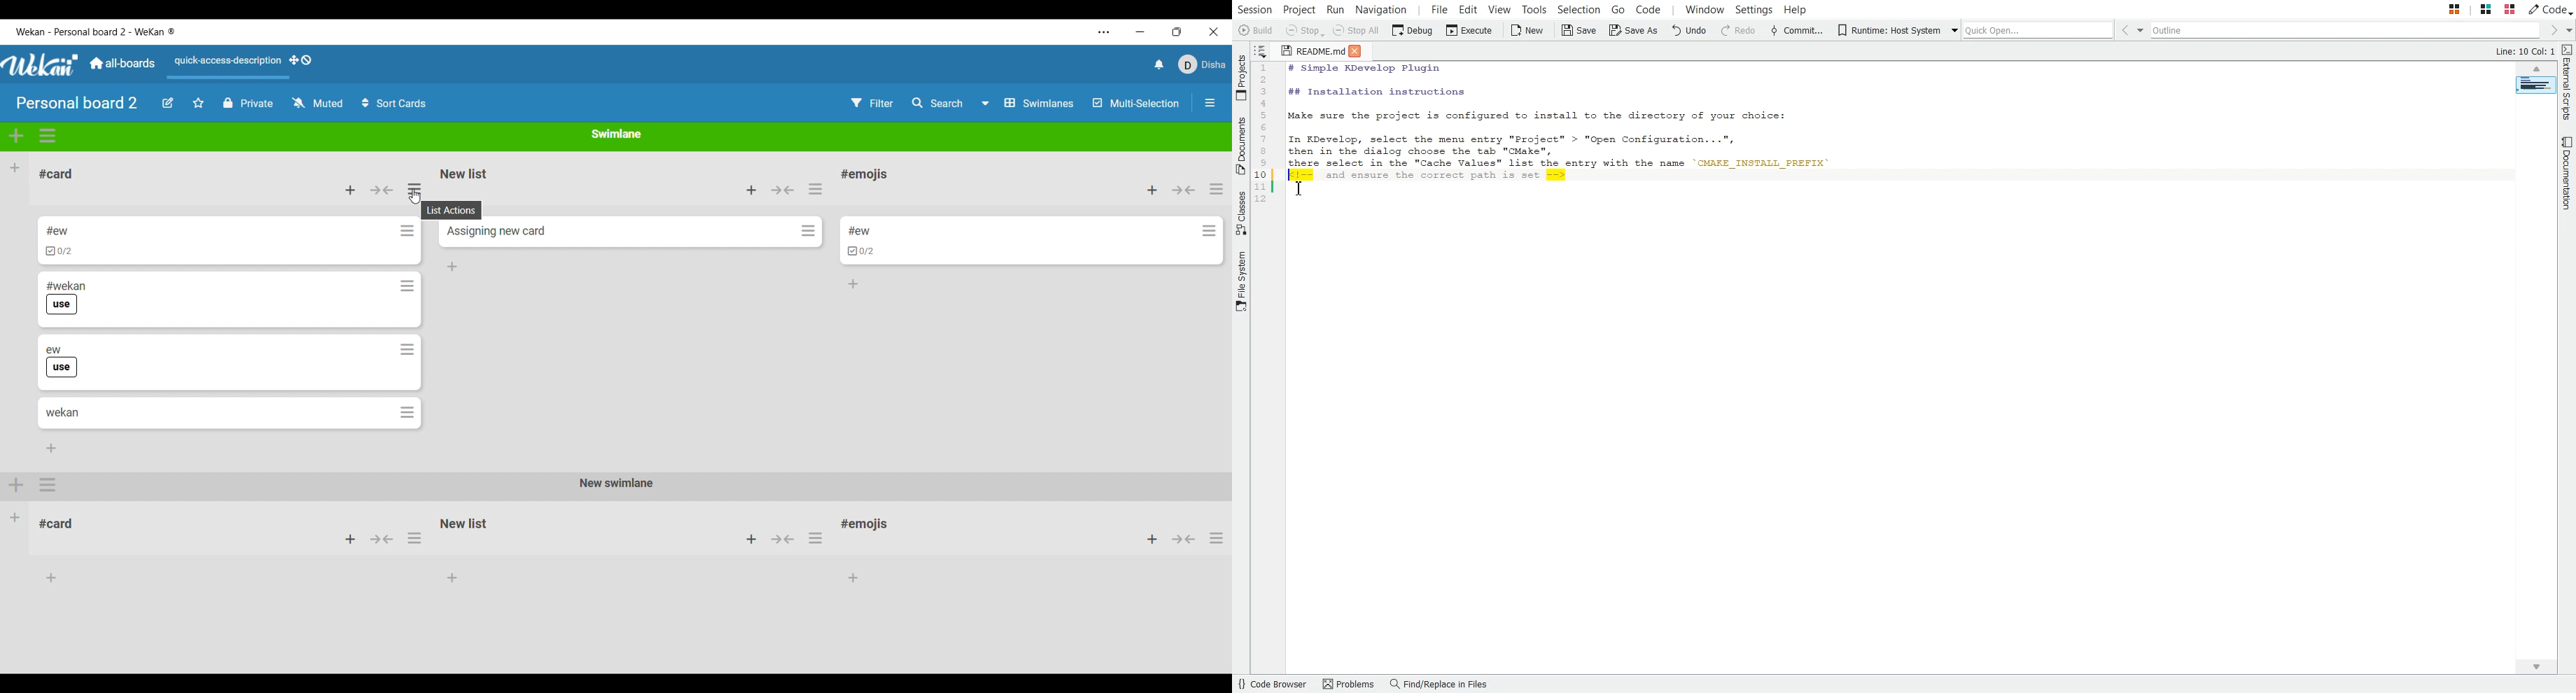 The height and width of the screenshot is (700, 2576). I want to click on Add selected card to top of the list, so click(1152, 190).